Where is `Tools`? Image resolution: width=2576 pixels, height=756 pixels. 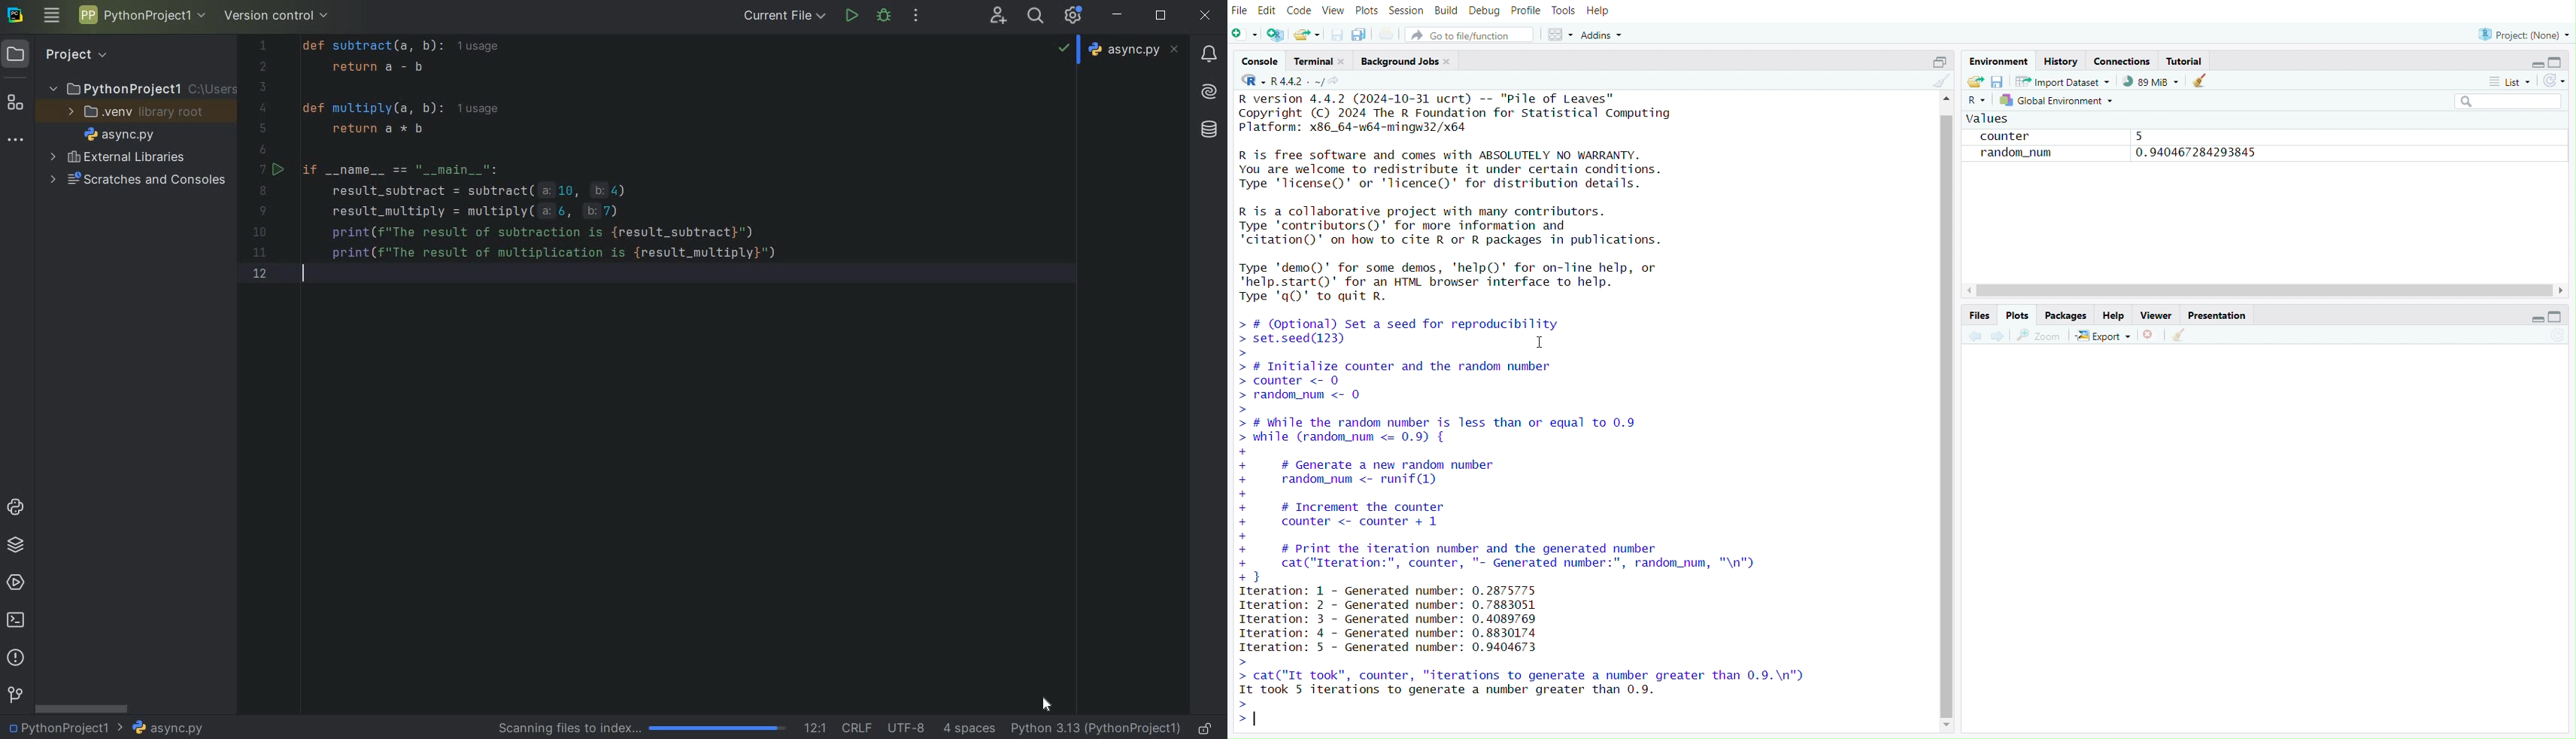
Tools is located at coordinates (1563, 11).